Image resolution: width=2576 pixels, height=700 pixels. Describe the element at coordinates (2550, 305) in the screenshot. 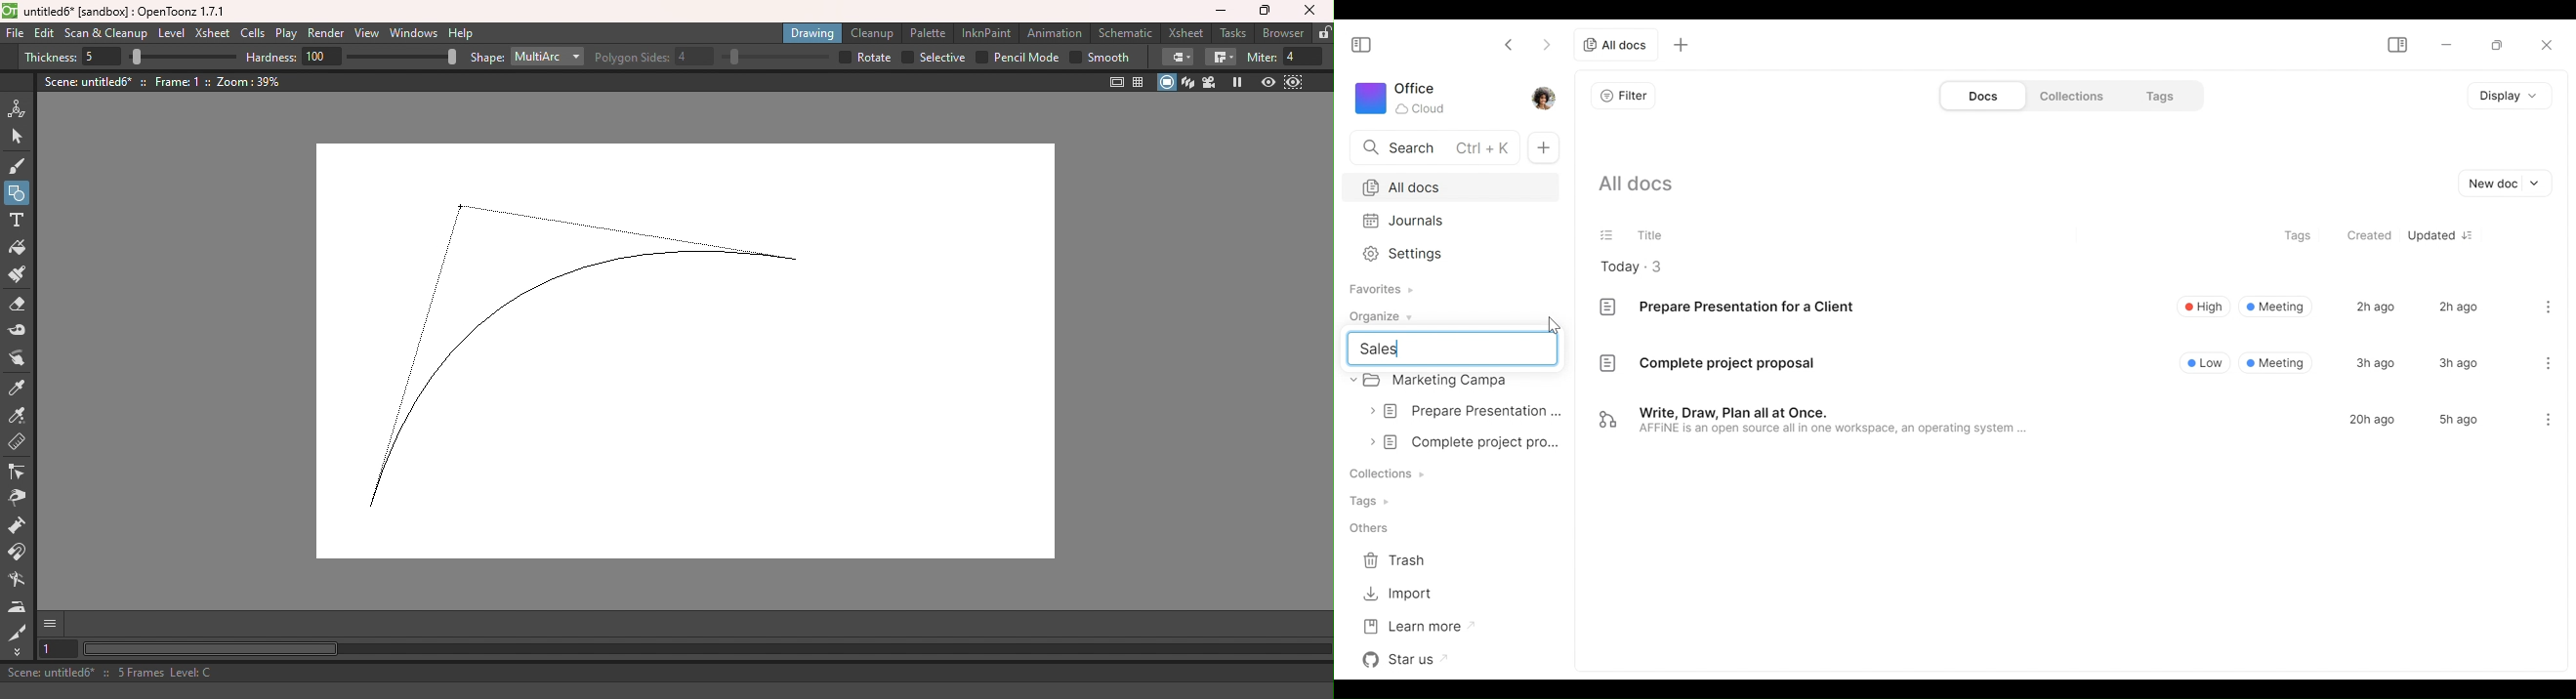

I see `menu icon` at that location.